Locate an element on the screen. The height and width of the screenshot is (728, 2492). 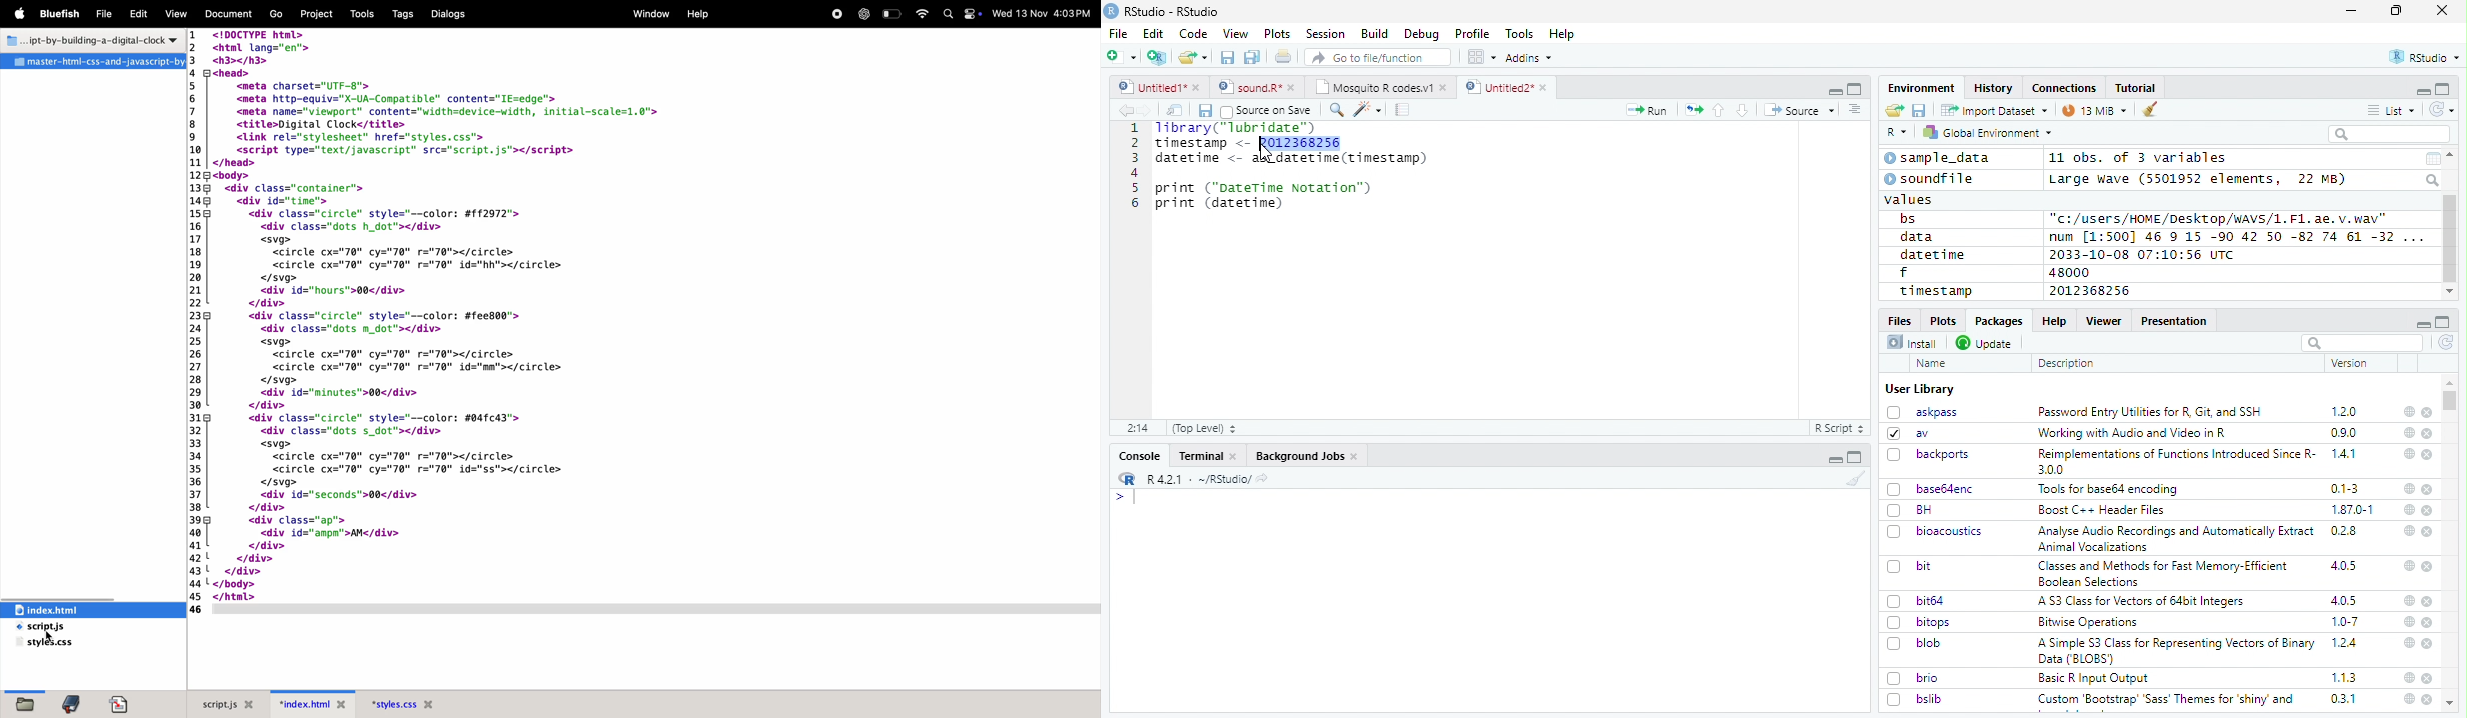
Help is located at coordinates (1562, 35).